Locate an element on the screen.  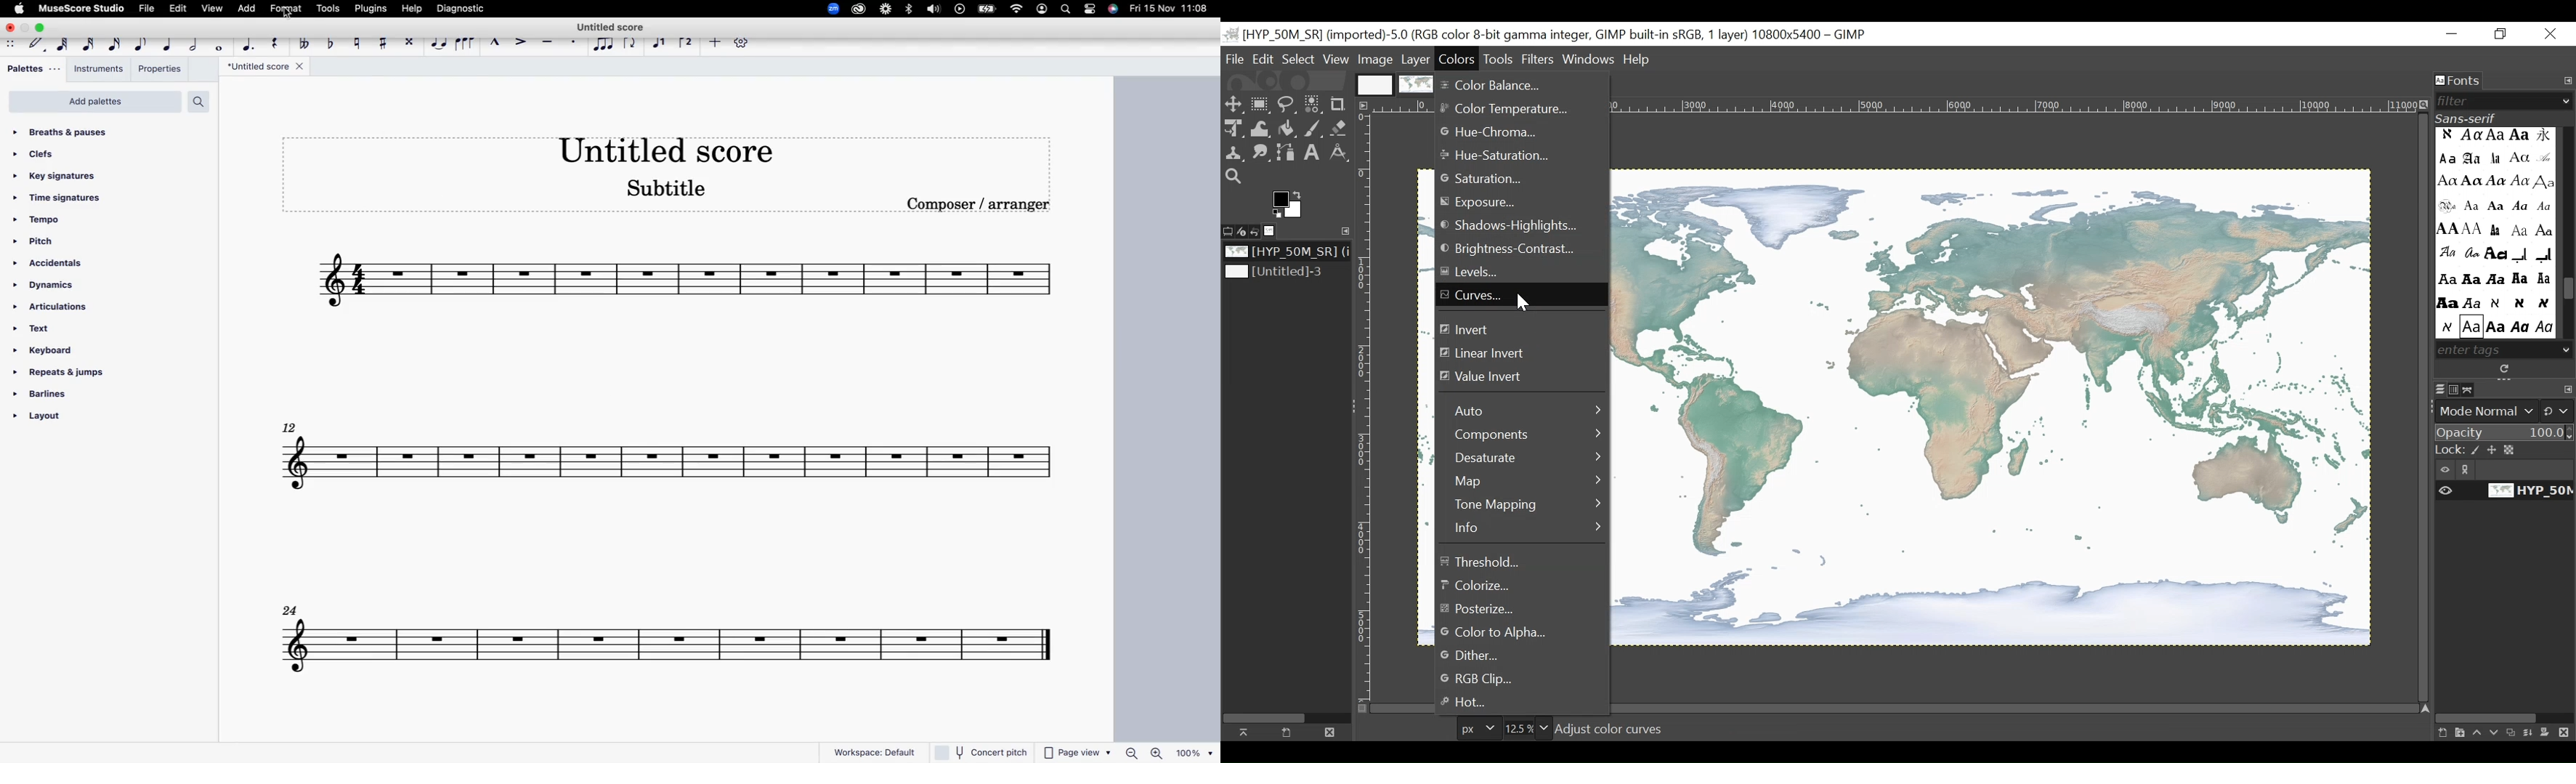
composer / arranger is located at coordinates (975, 209).